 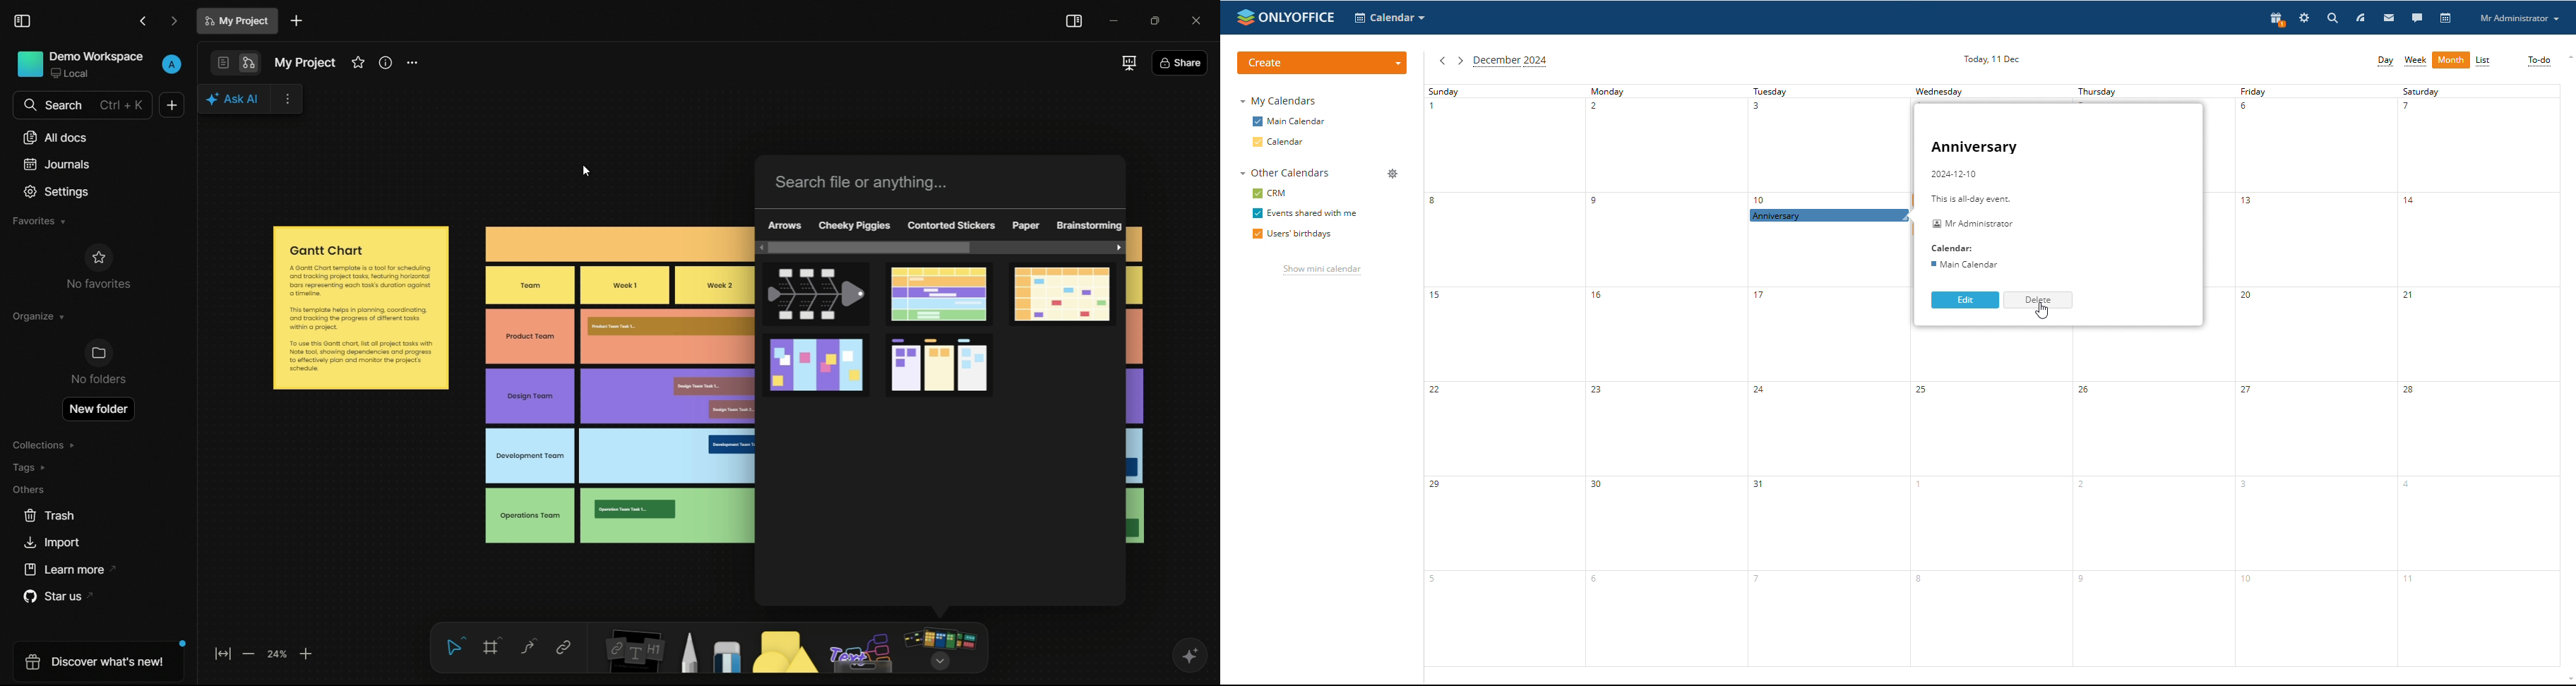 I want to click on mail, so click(x=2390, y=17).